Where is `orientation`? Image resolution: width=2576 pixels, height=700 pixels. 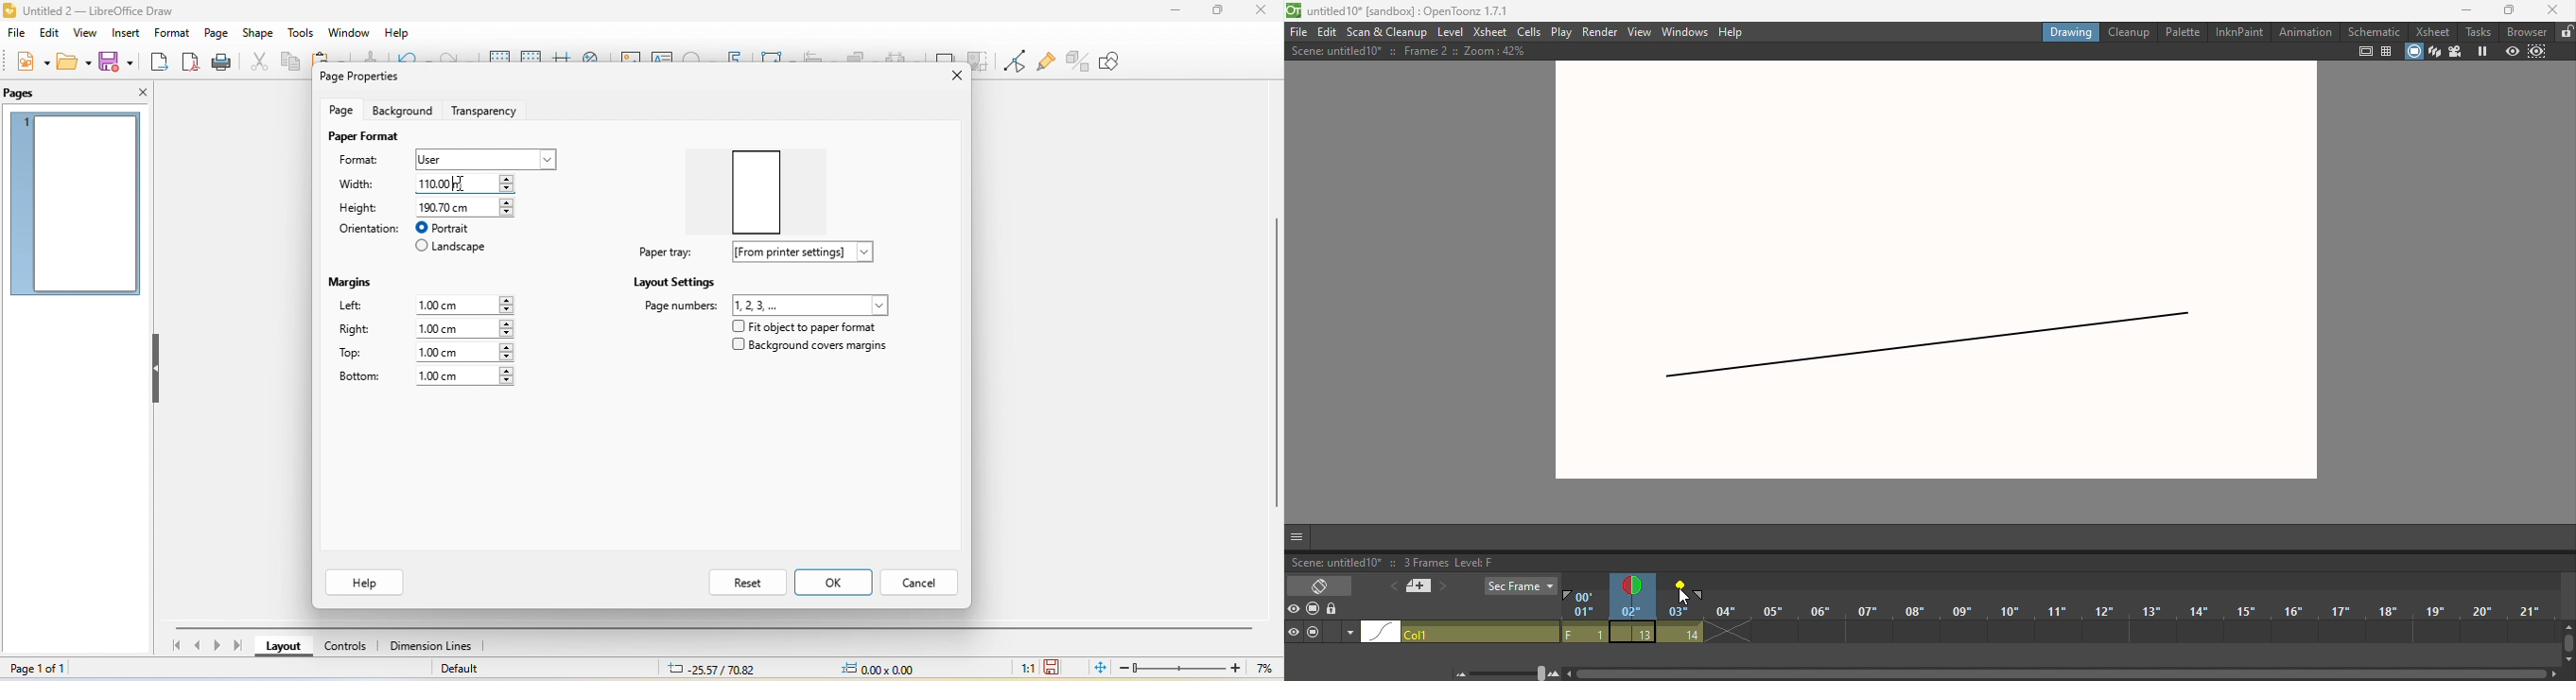
orientation is located at coordinates (367, 229).